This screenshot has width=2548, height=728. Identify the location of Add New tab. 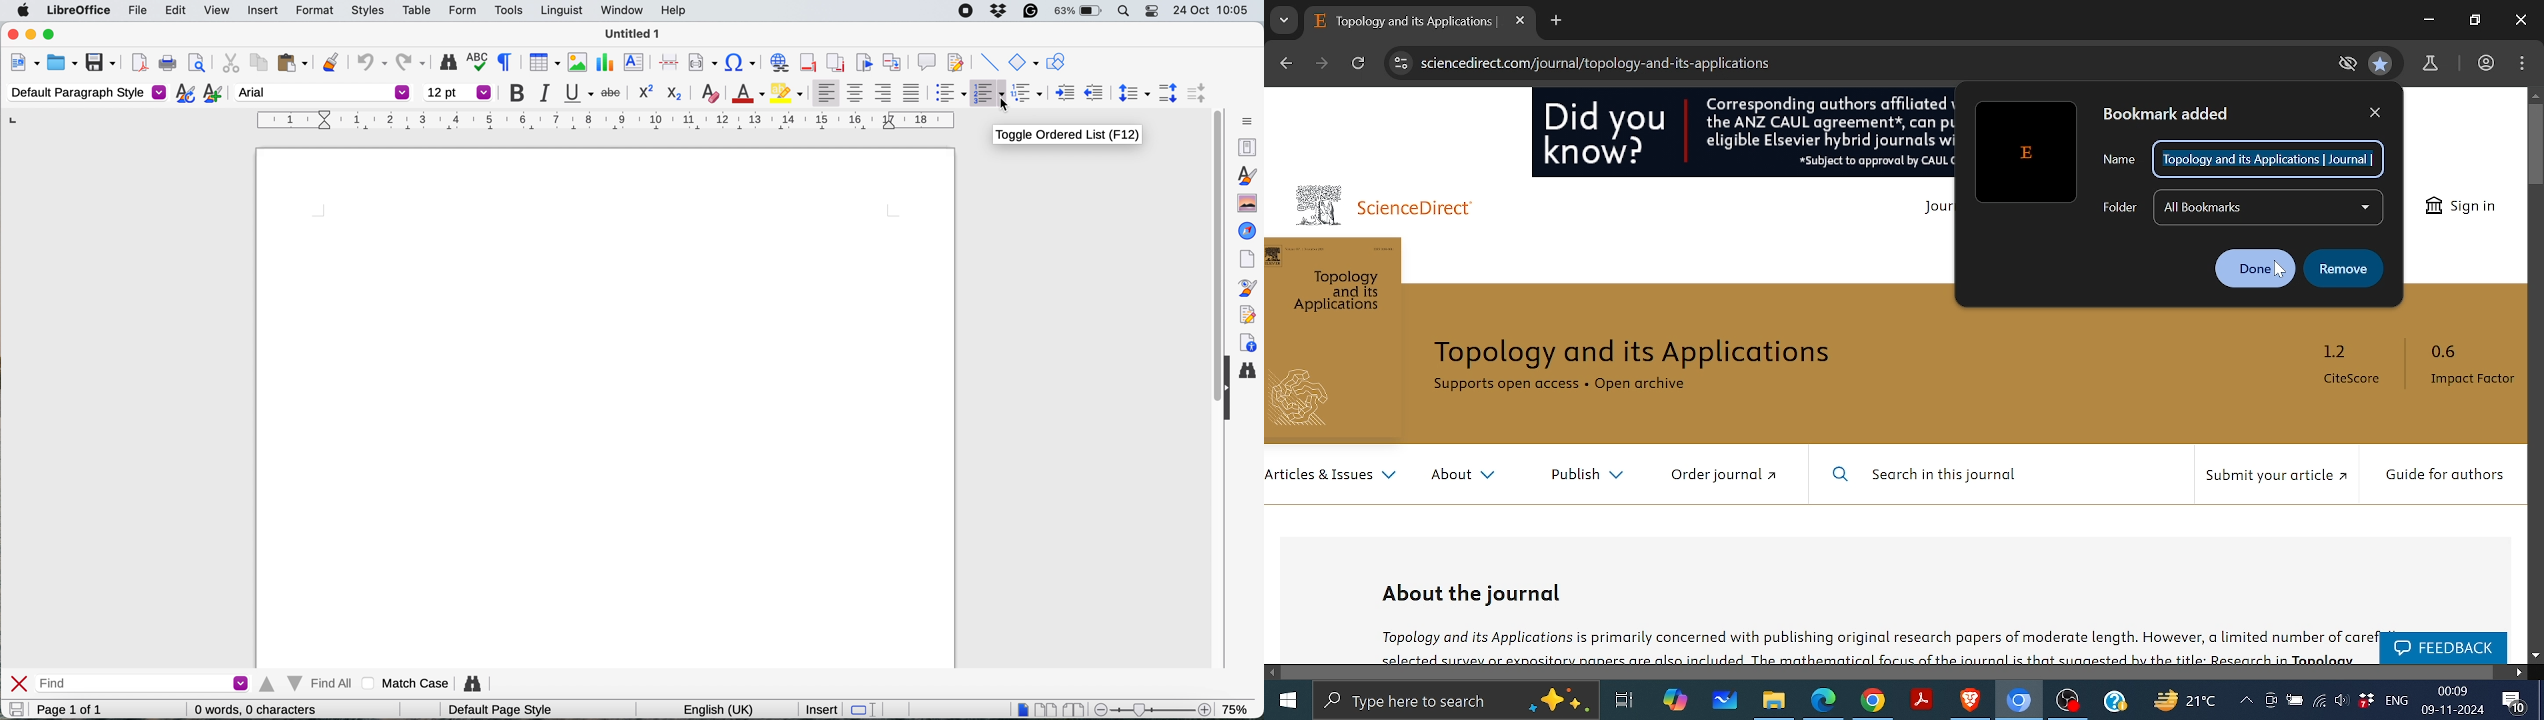
(1557, 22).